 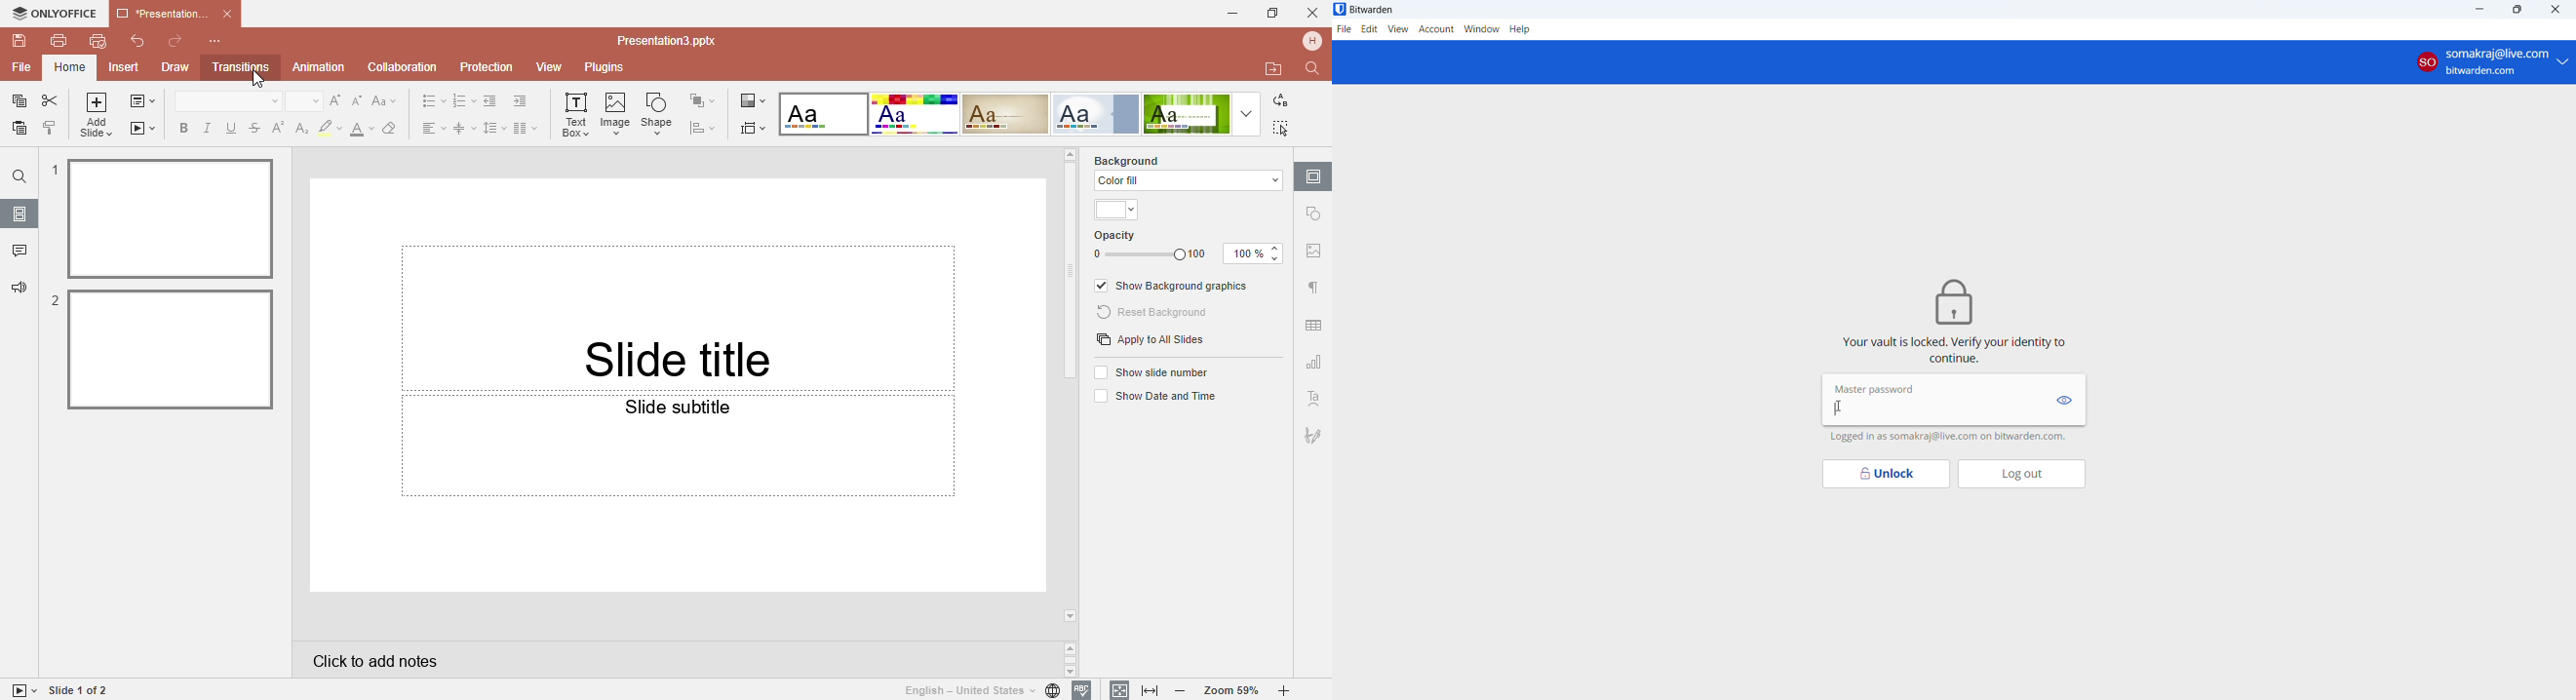 What do you see at coordinates (575, 116) in the screenshot?
I see `Text box` at bounding box center [575, 116].